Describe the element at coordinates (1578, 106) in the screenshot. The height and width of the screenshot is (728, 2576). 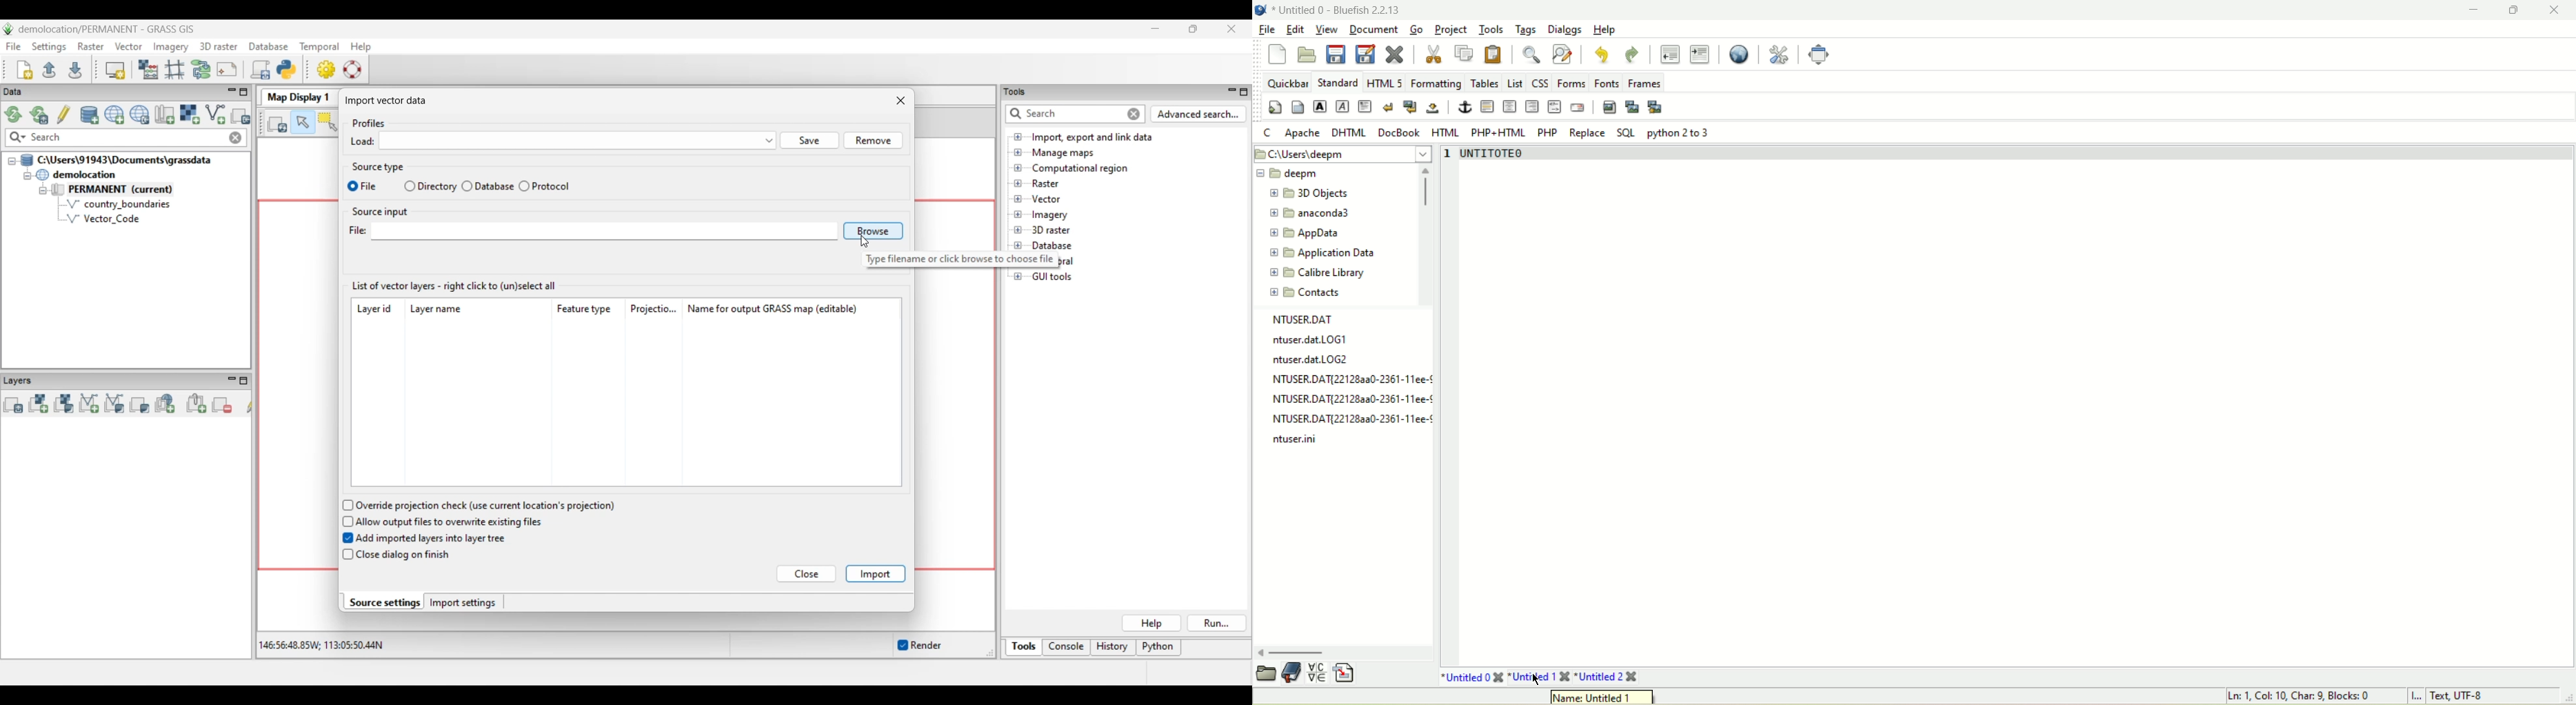
I see `email` at that location.